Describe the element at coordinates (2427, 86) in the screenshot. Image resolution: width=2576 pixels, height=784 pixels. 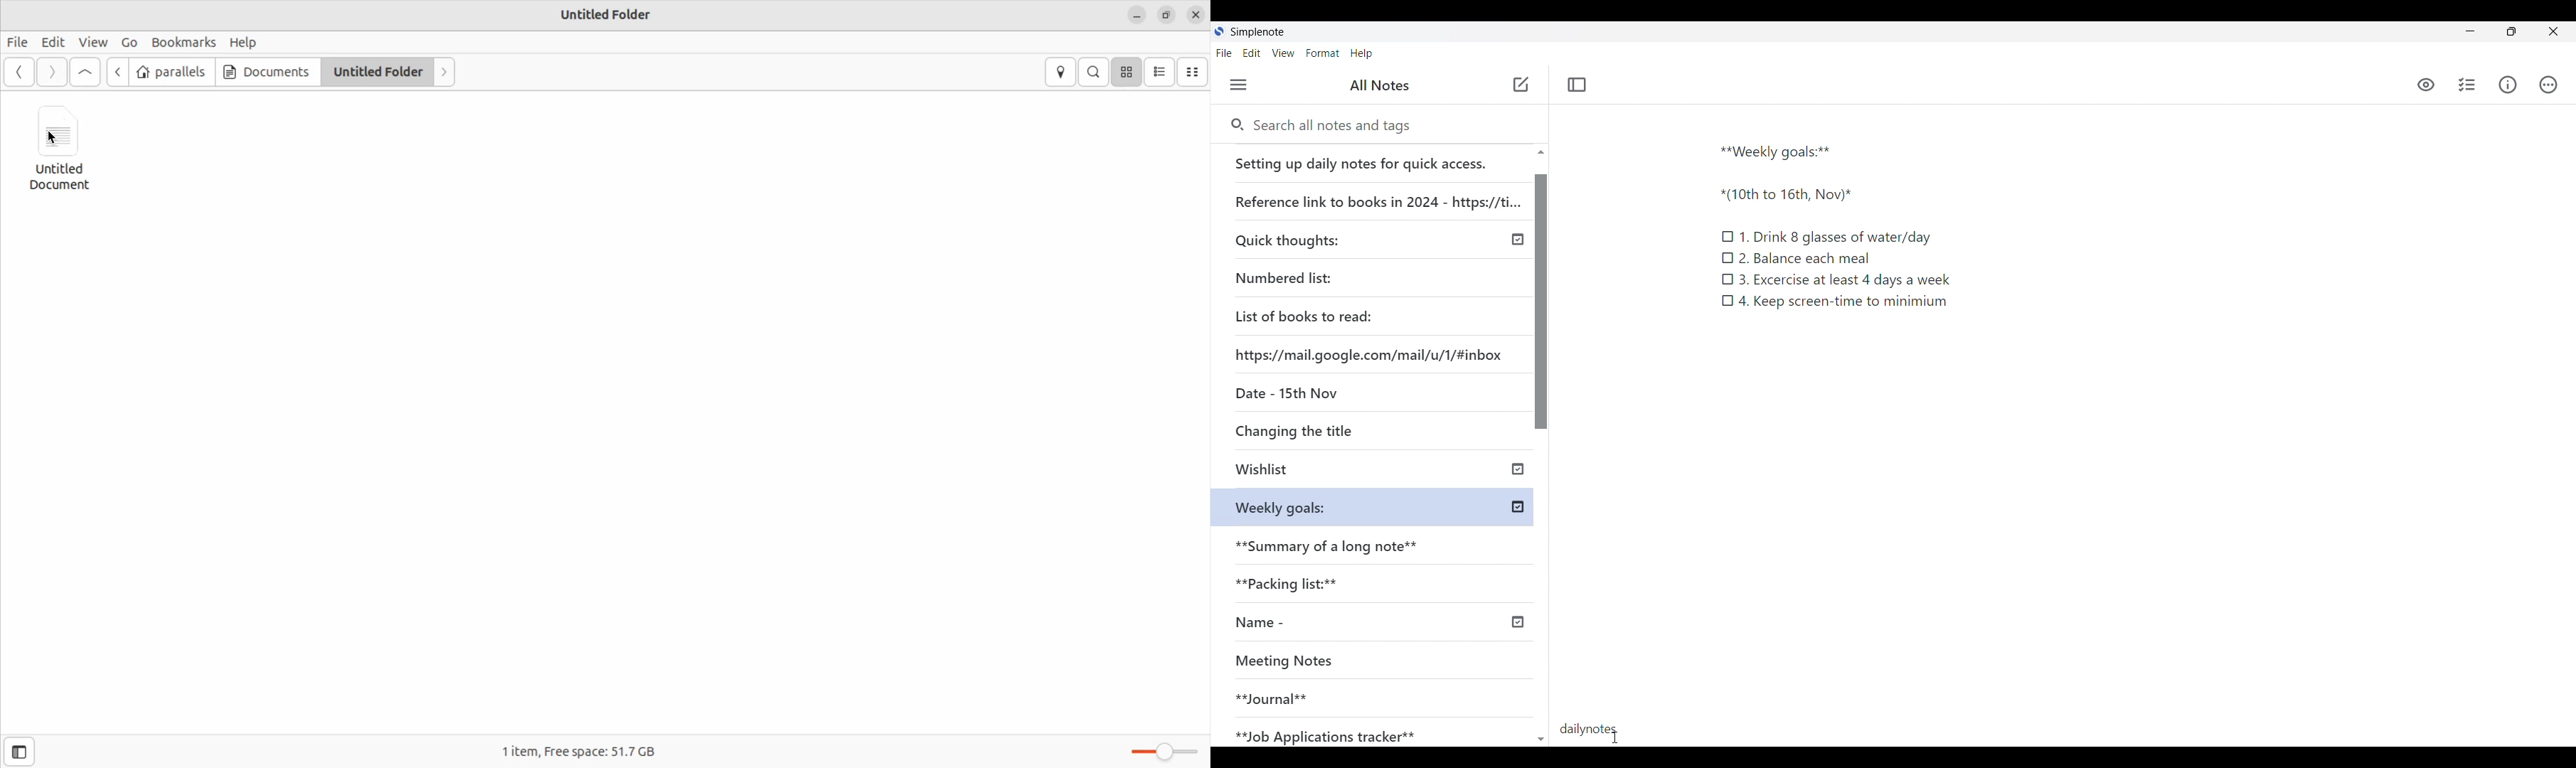
I see `Preview` at that location.